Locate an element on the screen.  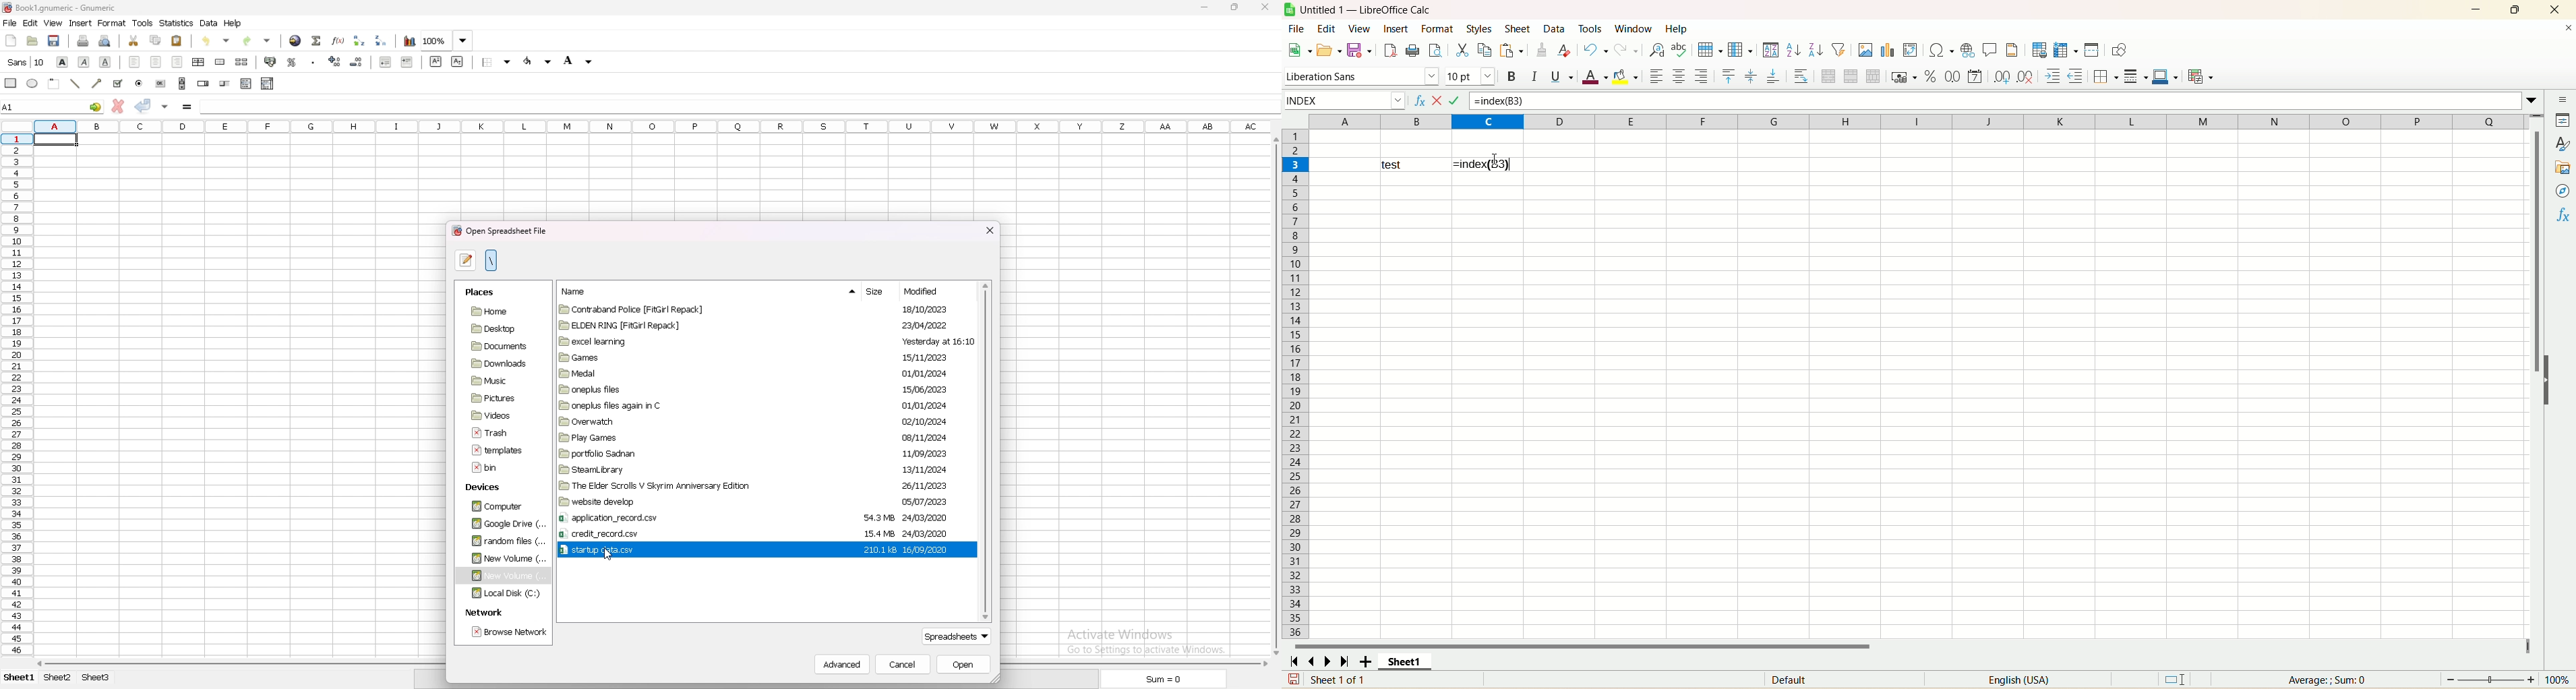
sort is located at coordinates (1771, 50).